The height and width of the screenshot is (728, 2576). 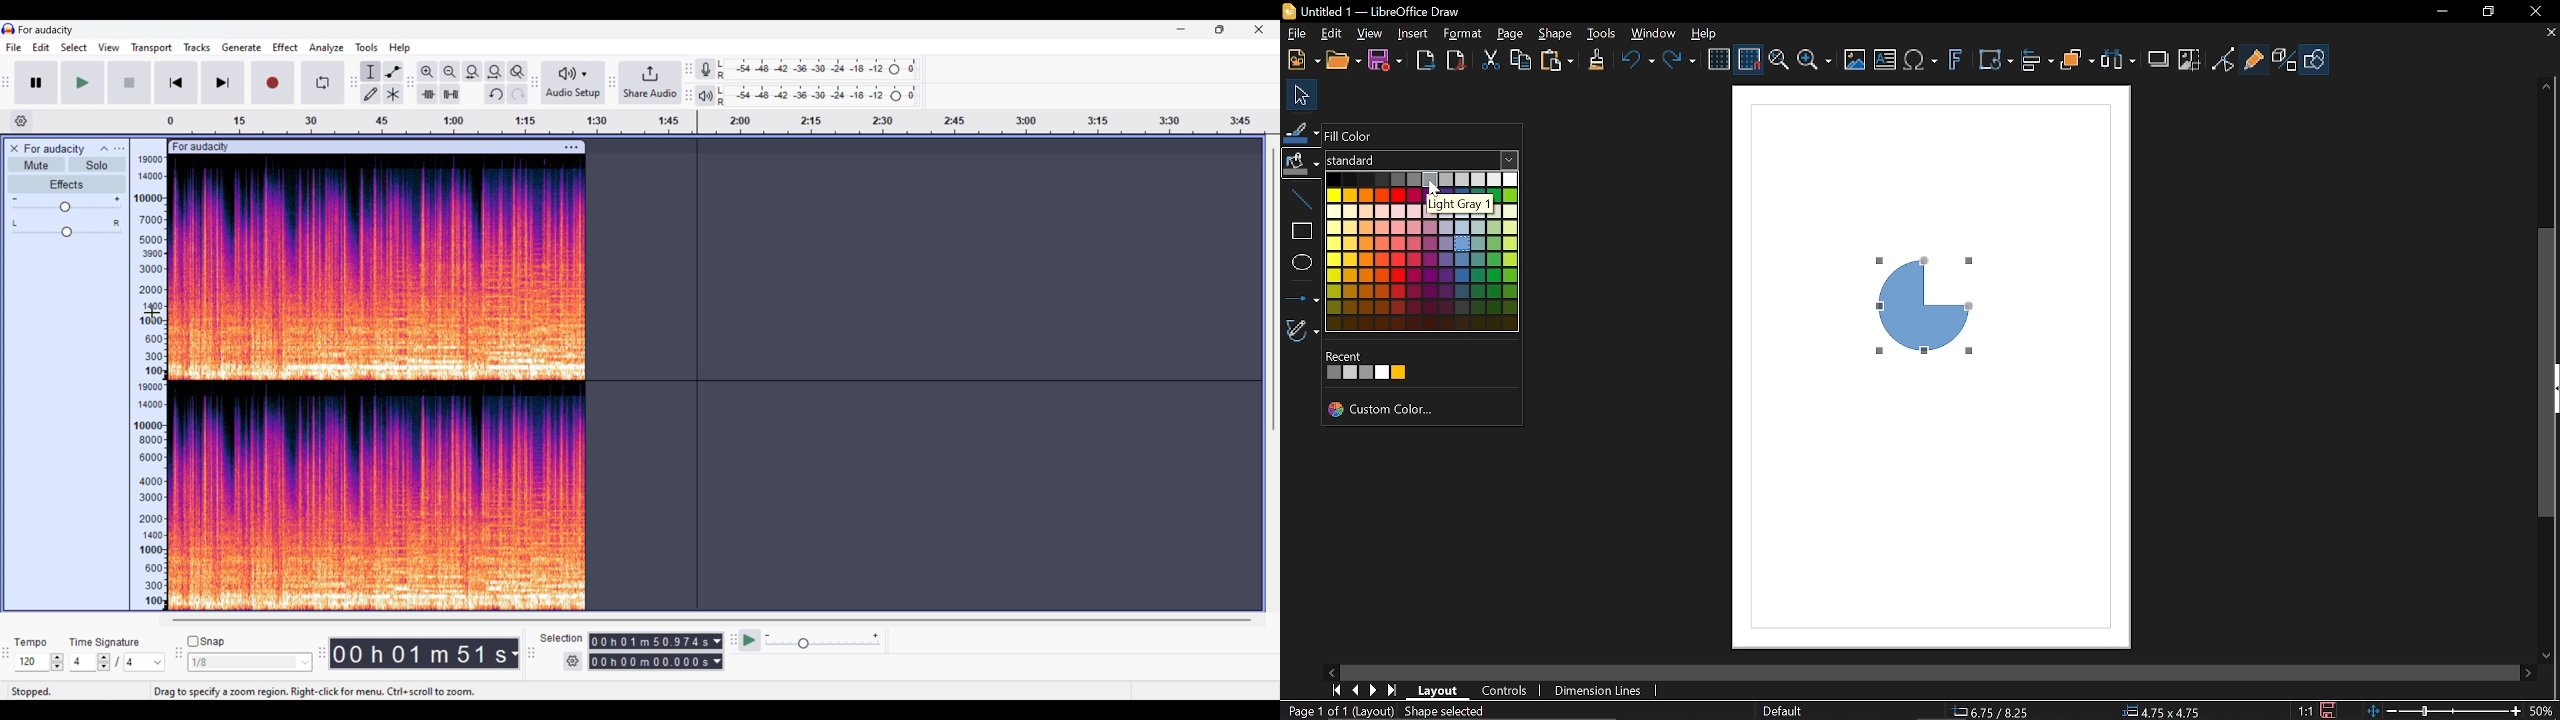 What do you see at coordinates (419, 654) in the screenshot?
I see `Current duration` at bounding box center [419, 654].